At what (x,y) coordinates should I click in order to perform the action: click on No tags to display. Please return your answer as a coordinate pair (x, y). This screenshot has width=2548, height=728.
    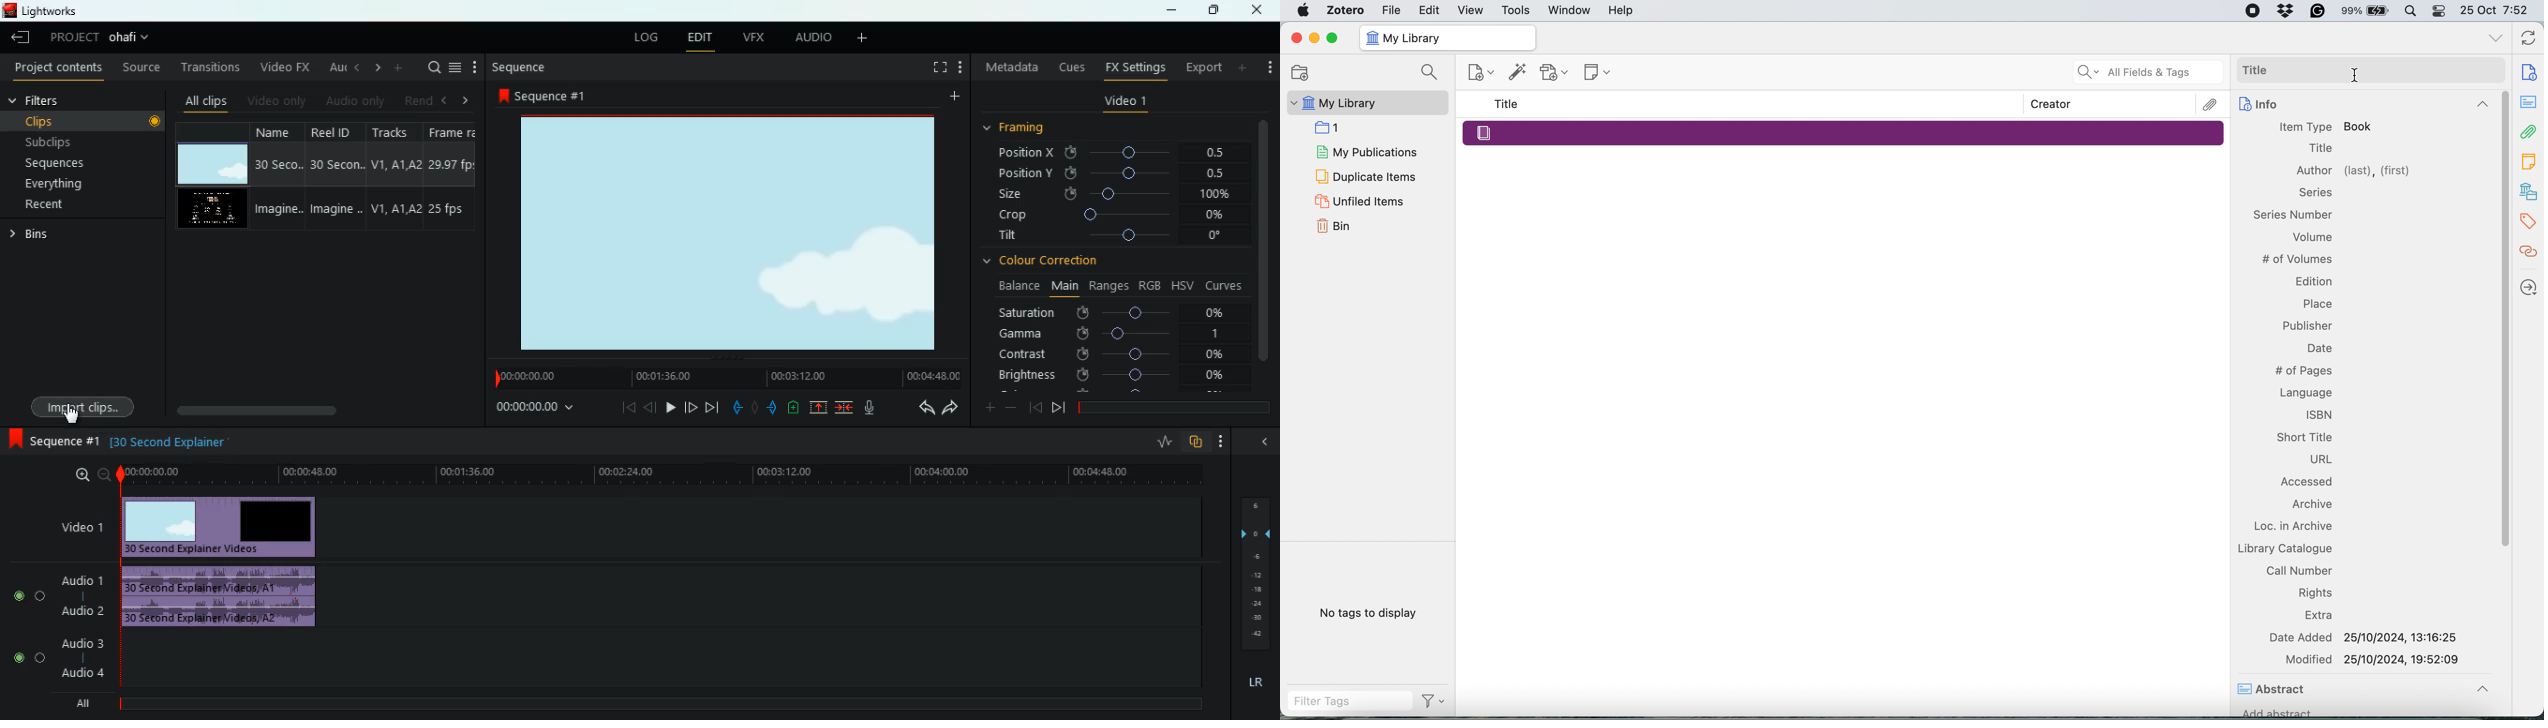
    Looking at the image, I should click on (1372, 615).